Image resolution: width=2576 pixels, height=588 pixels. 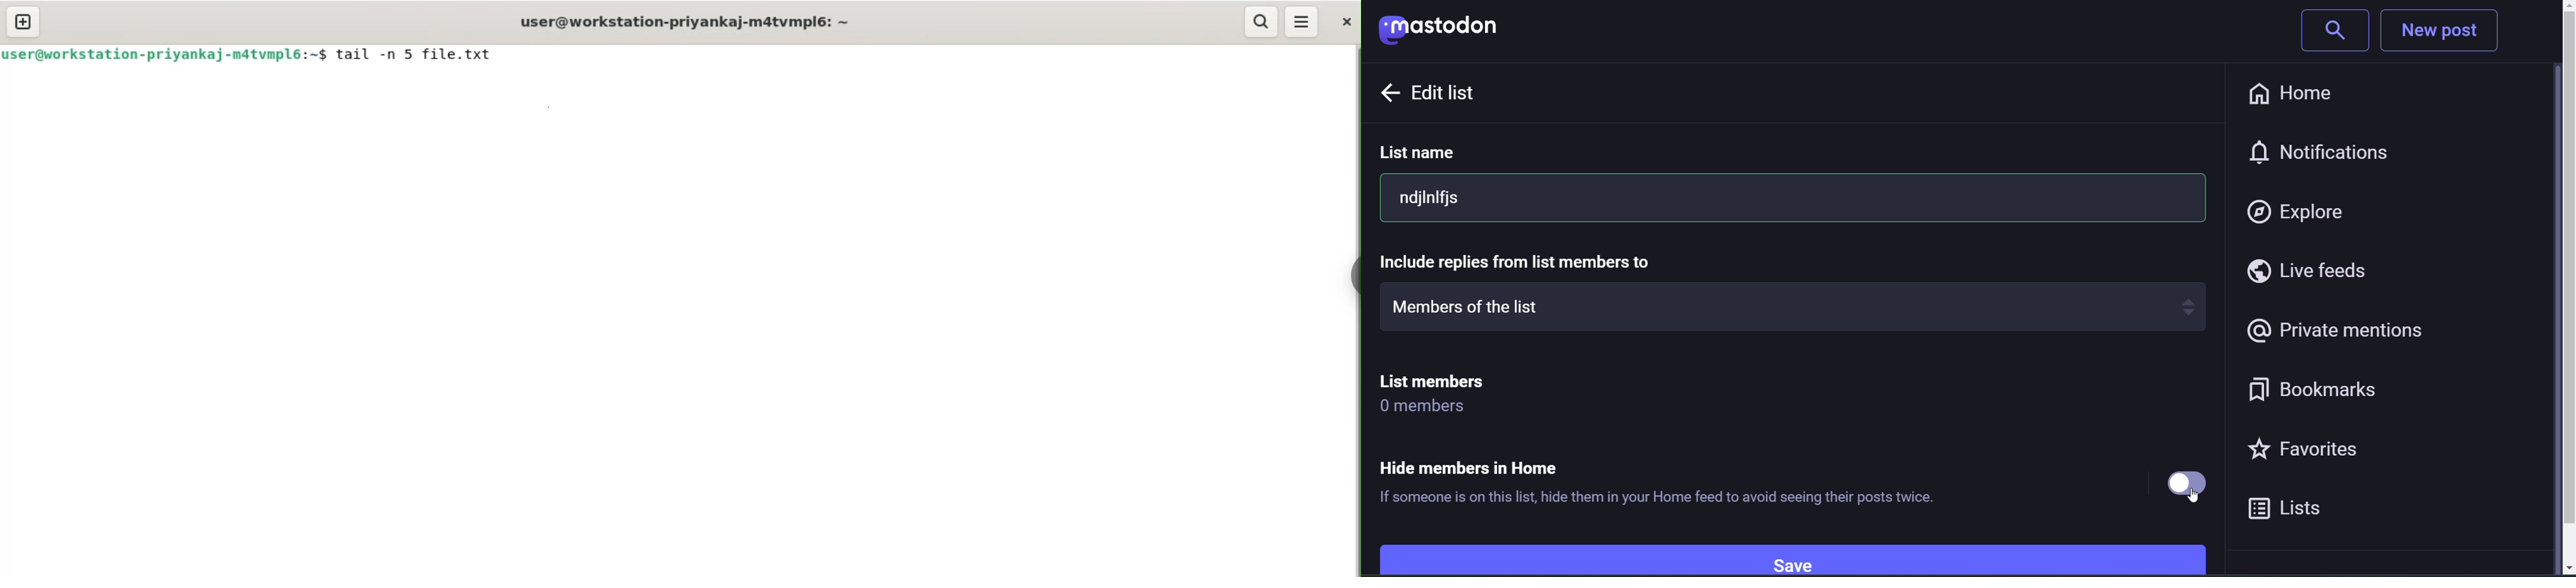 What do you see at coordinates (2322, 454) in the screenshot?
I see `favorites` at bounding box center [2322, 454].